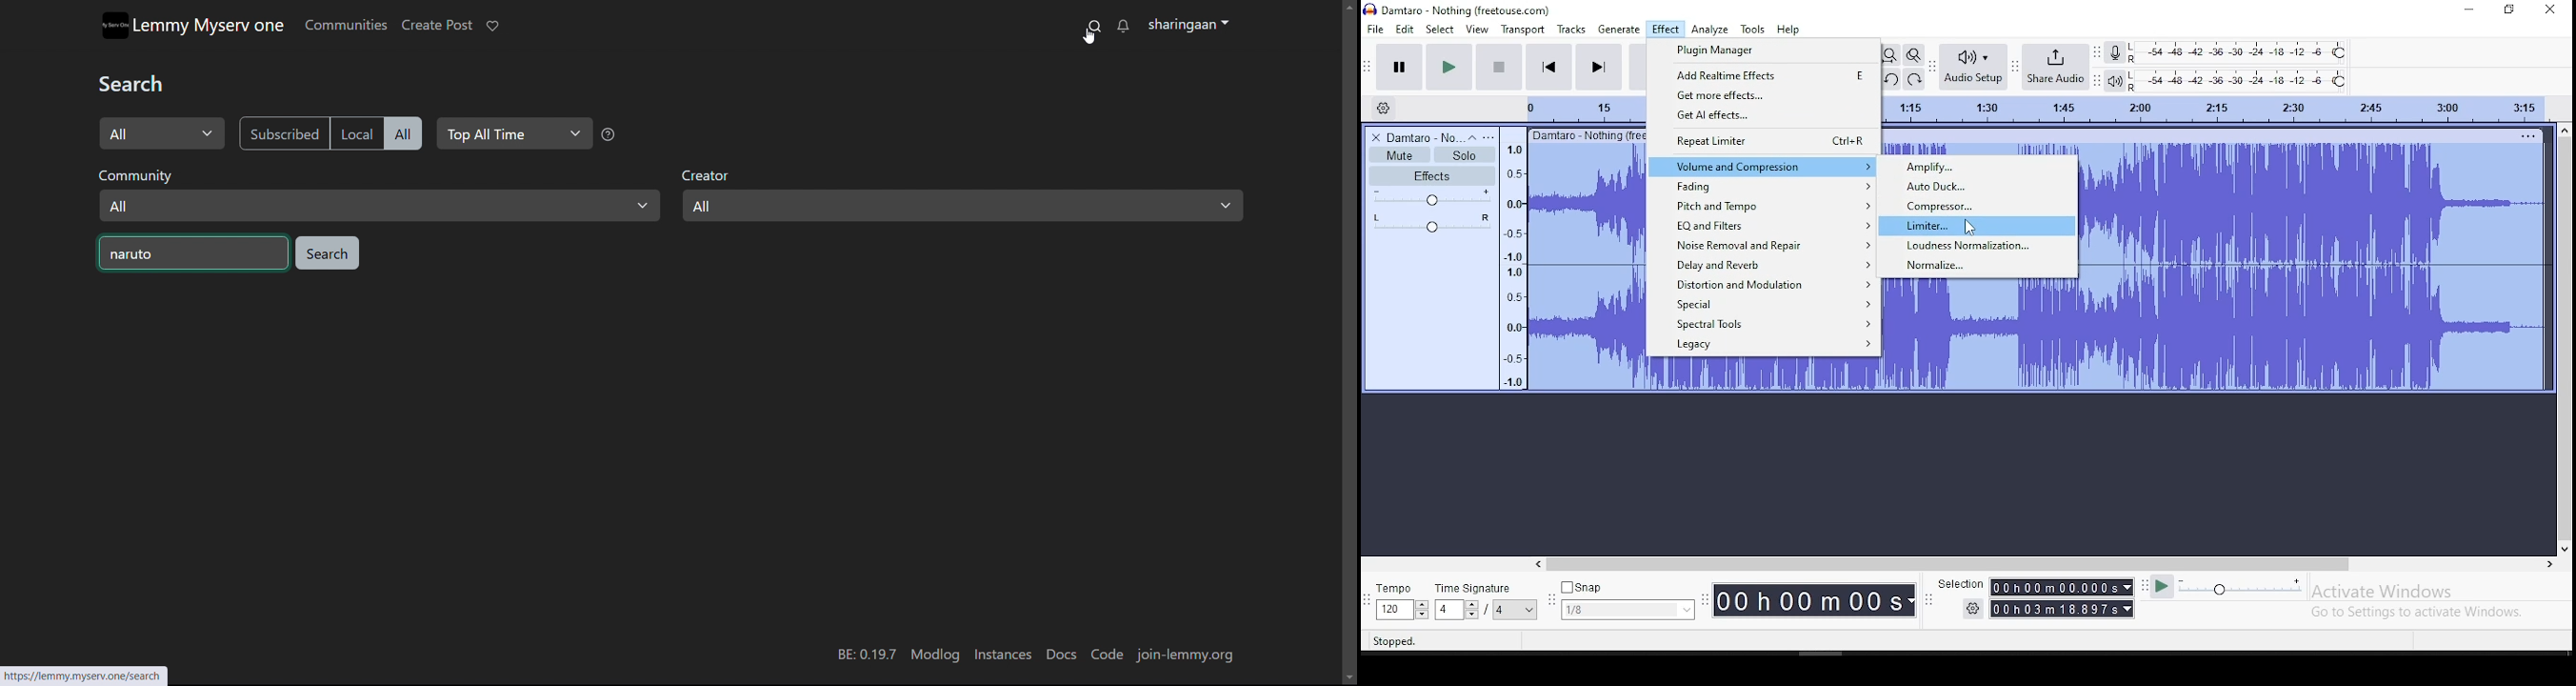 The image size is (2576, 700). I want to click on click and drag to select audio, so click(1600, 642).